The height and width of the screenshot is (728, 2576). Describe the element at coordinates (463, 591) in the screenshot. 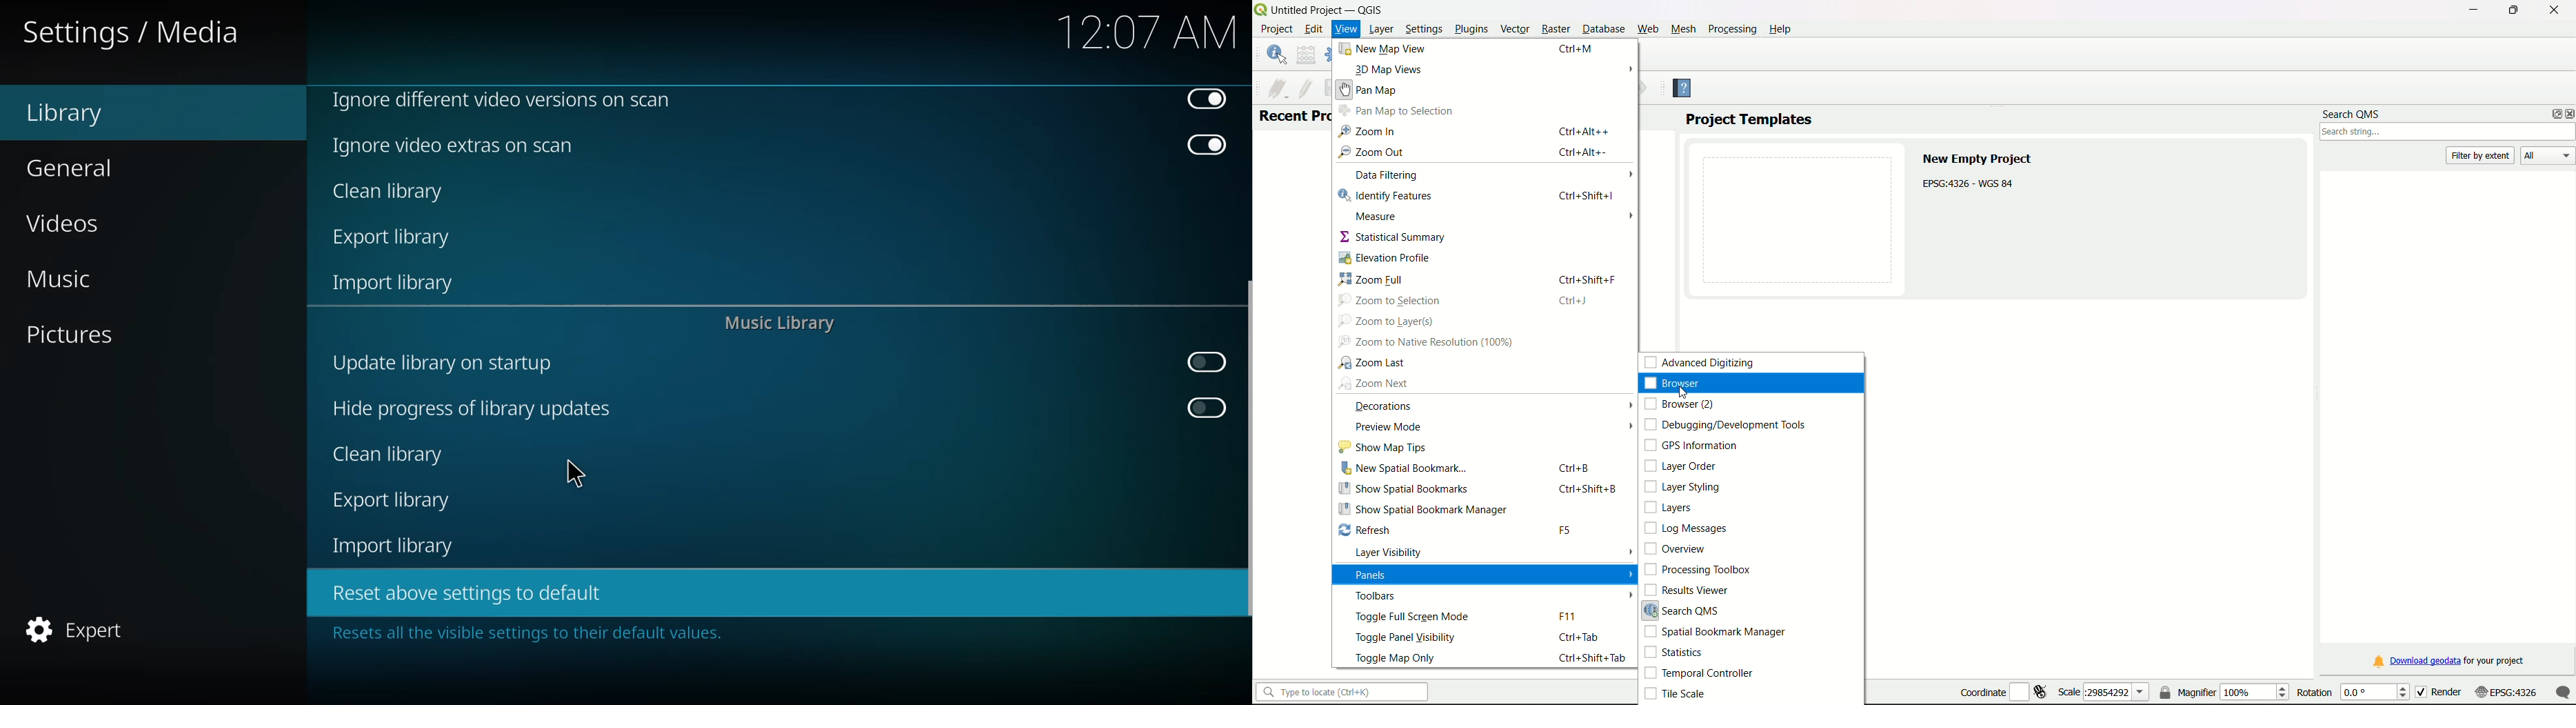

I see `reset above settings` at that location.